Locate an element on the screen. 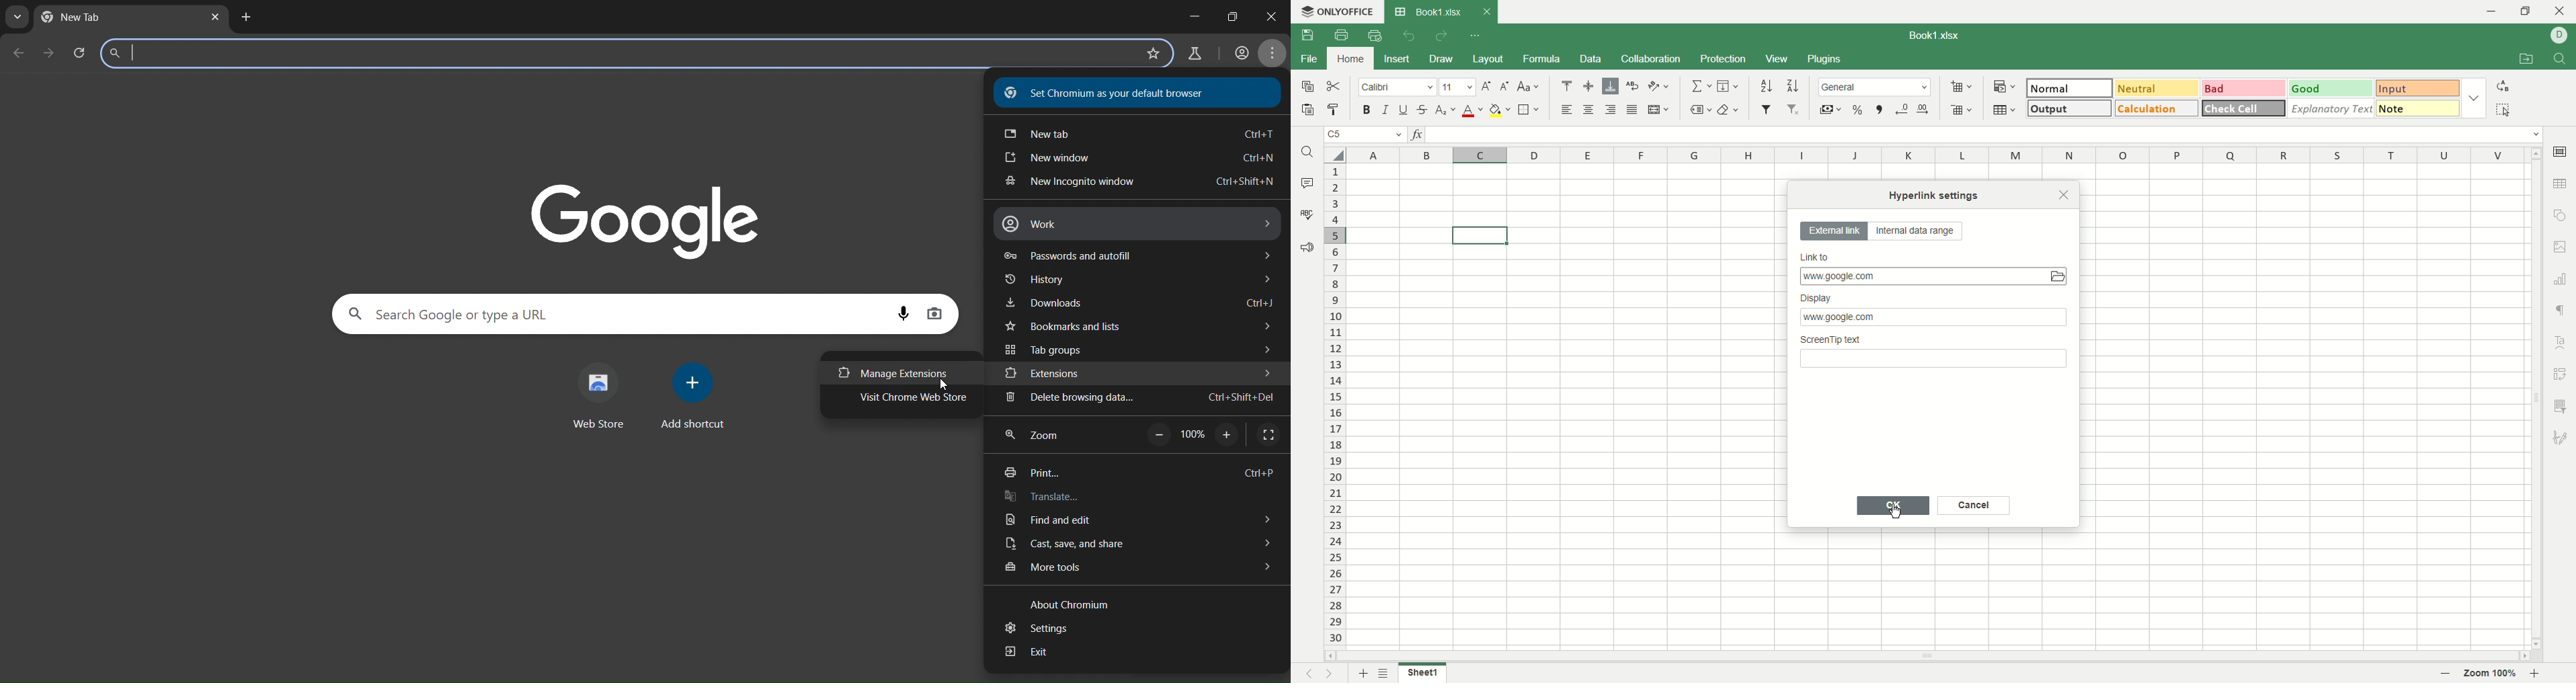 The height and width of the screenshot is (700, 2576). web store is located at coordinates (598, 394).